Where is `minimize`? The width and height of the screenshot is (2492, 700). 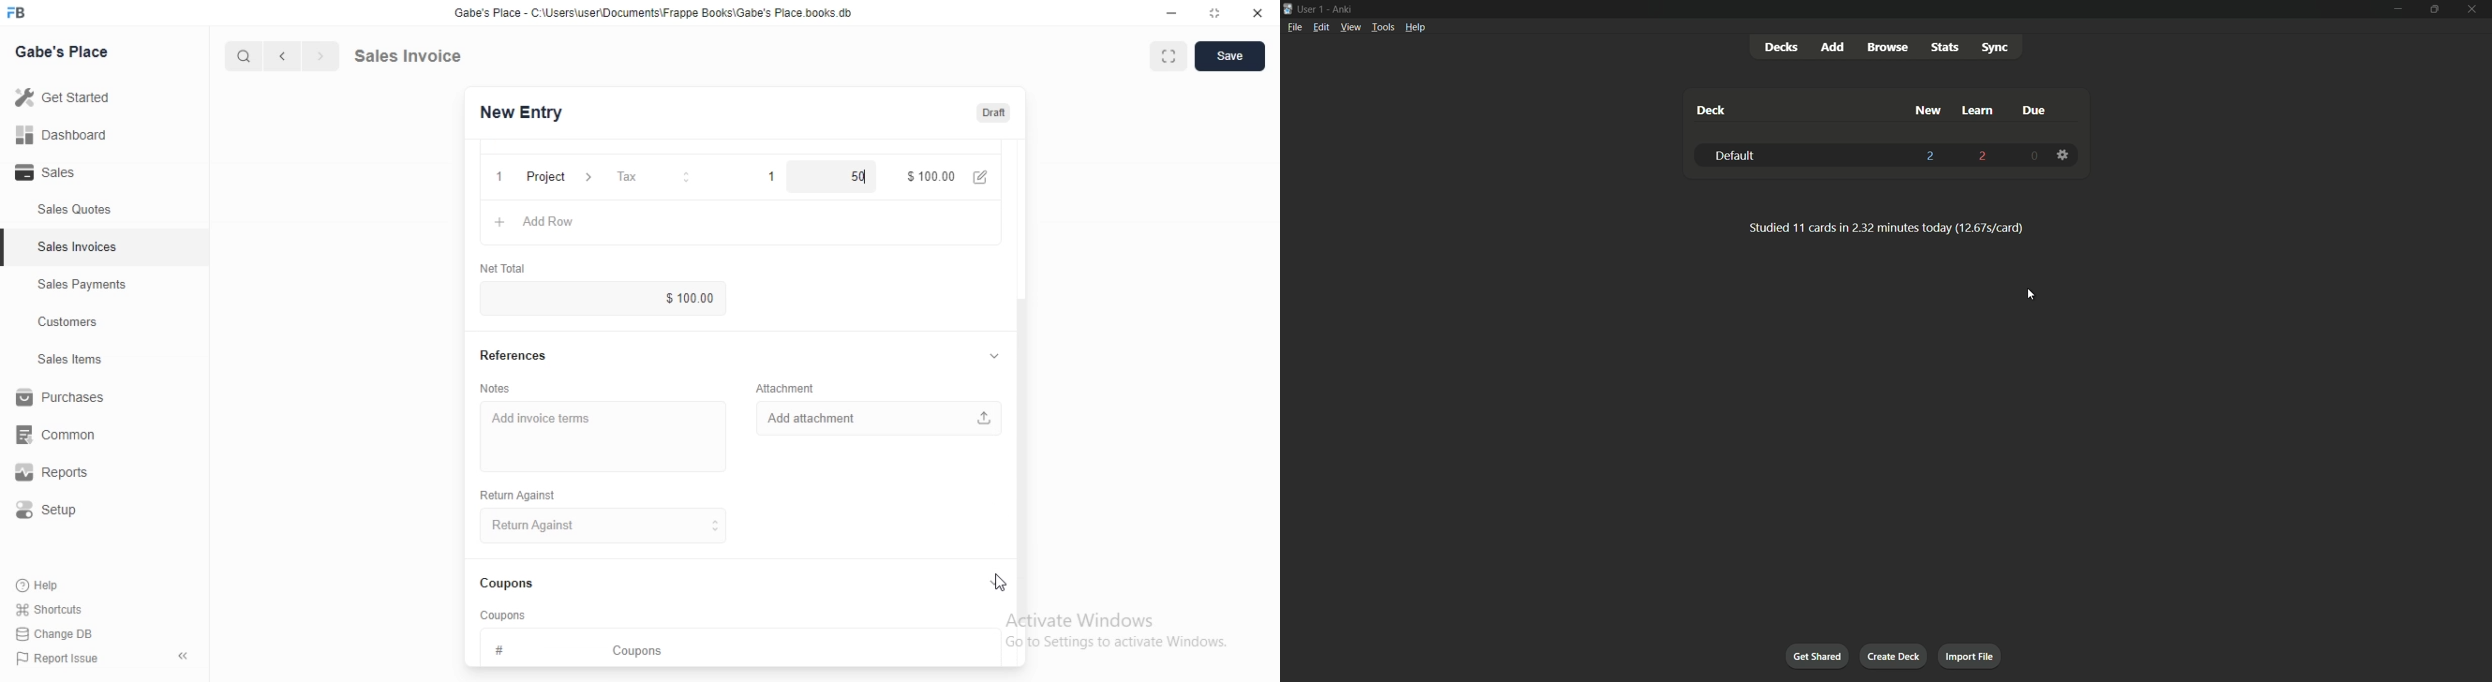 minimize is located at coordinates (1163, 15).